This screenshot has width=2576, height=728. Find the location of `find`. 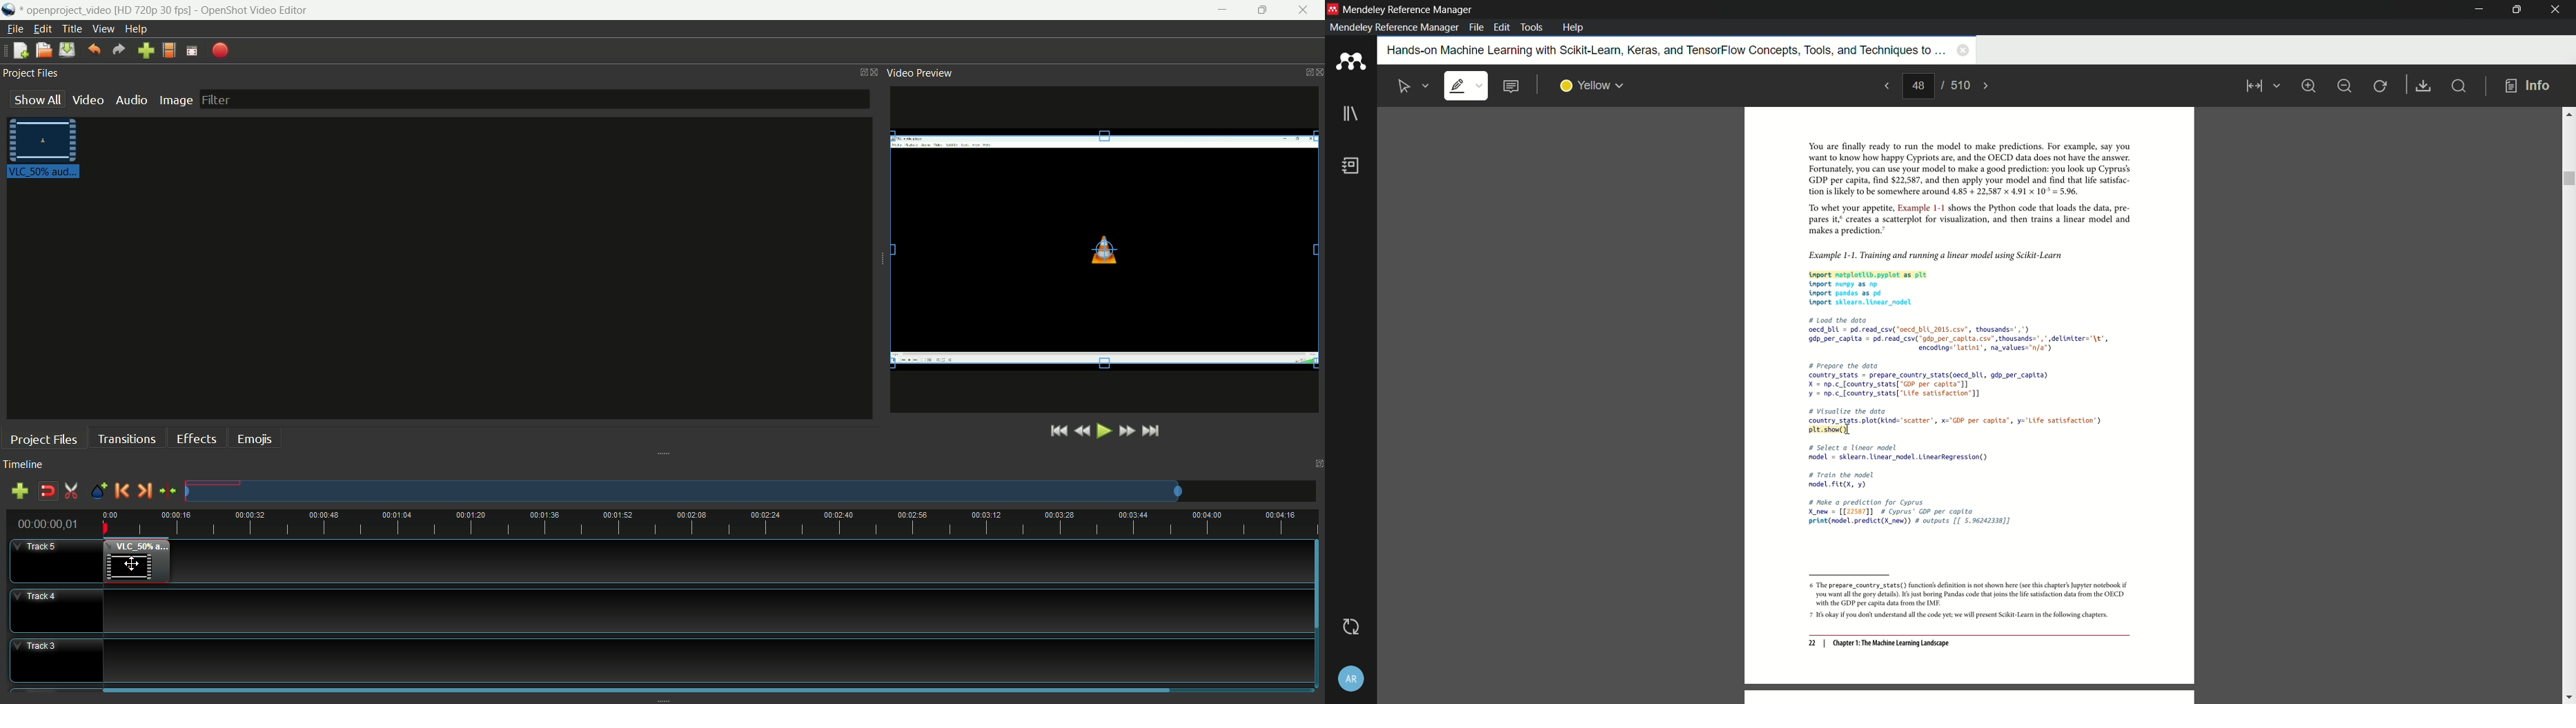

find is located at coordinates (2458, 85).